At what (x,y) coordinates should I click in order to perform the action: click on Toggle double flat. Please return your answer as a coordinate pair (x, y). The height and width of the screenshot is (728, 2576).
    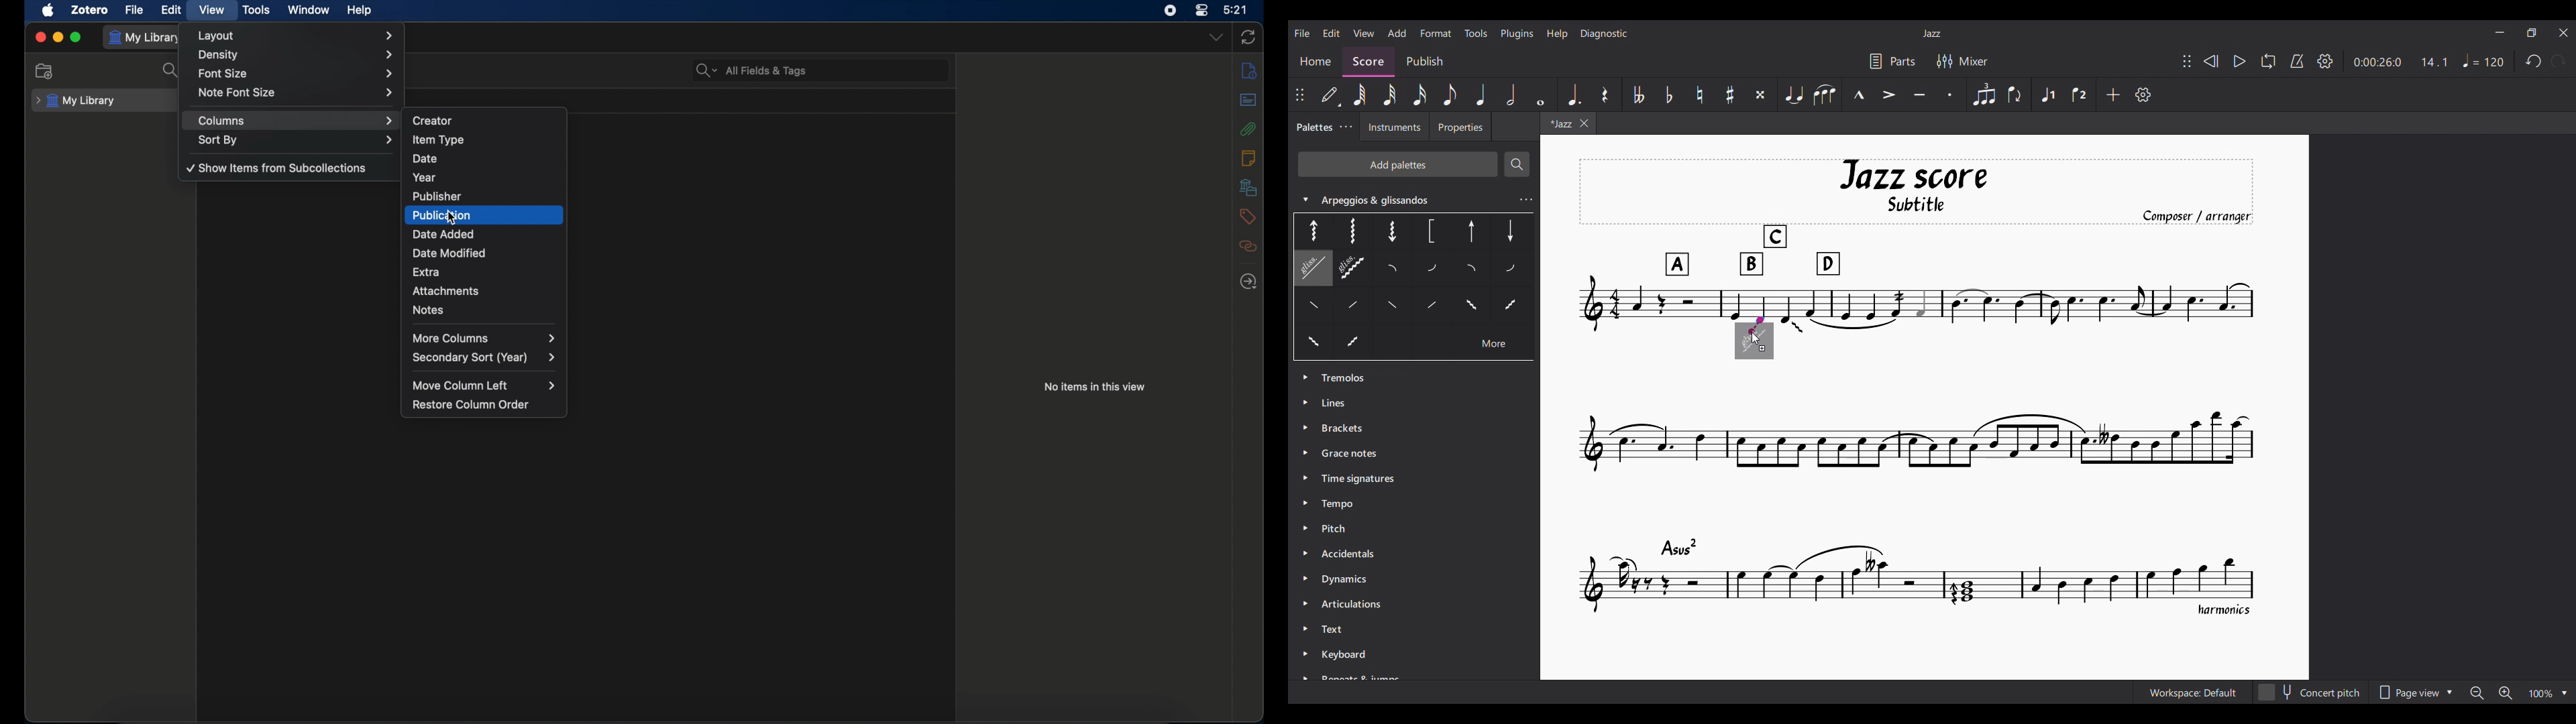
    Looking at the image, I should click on (1639, 95).